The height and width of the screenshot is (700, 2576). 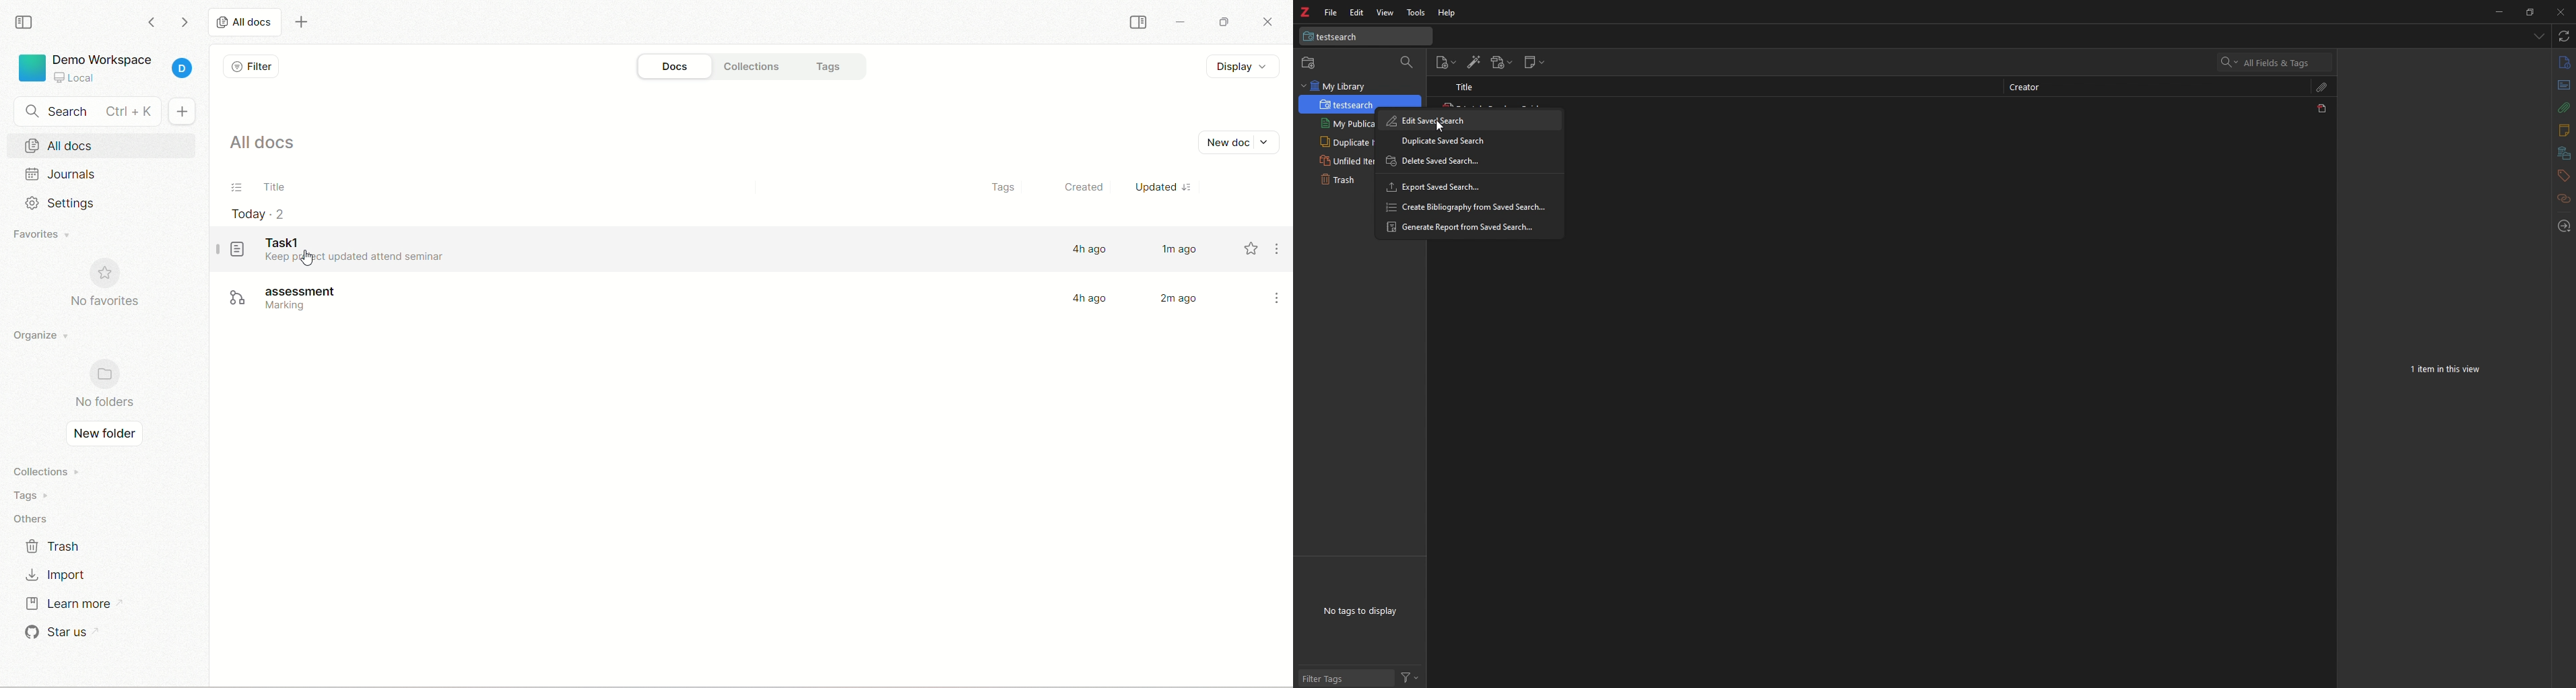 What do you see at coordinates (1467, 206) in the screenshot?
I see `create bibliography` at bounding box center [1467, 206].